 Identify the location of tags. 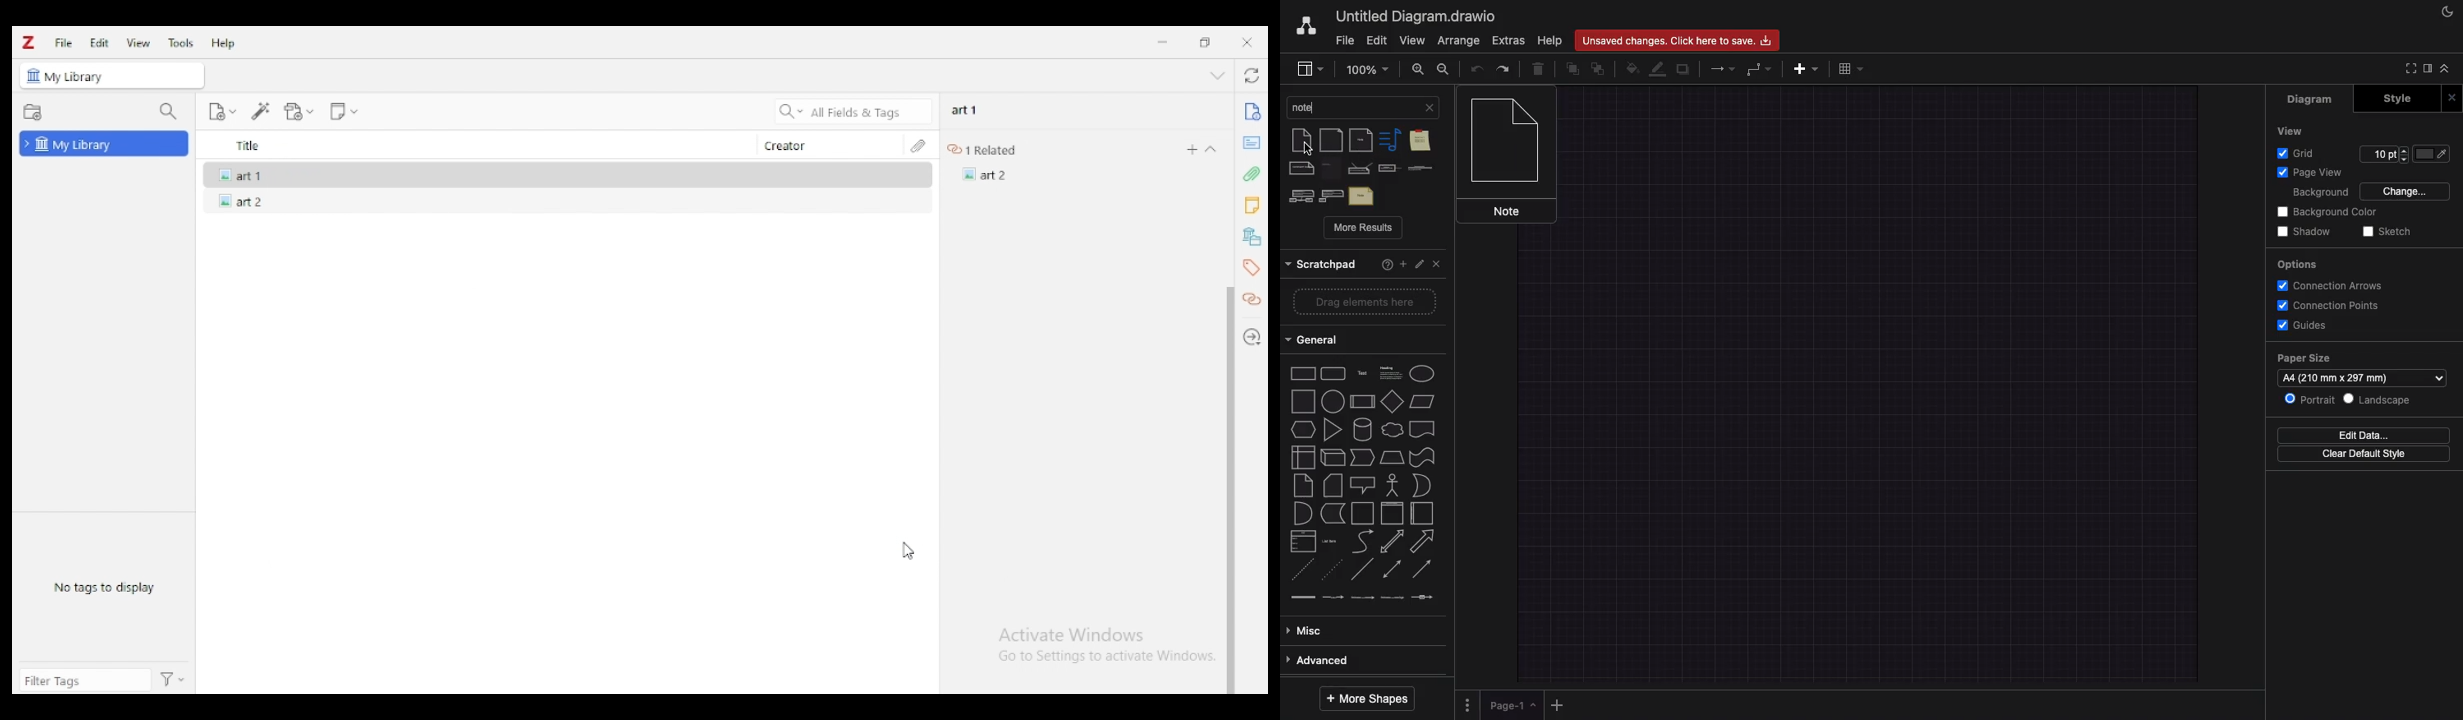
(1250, 267).